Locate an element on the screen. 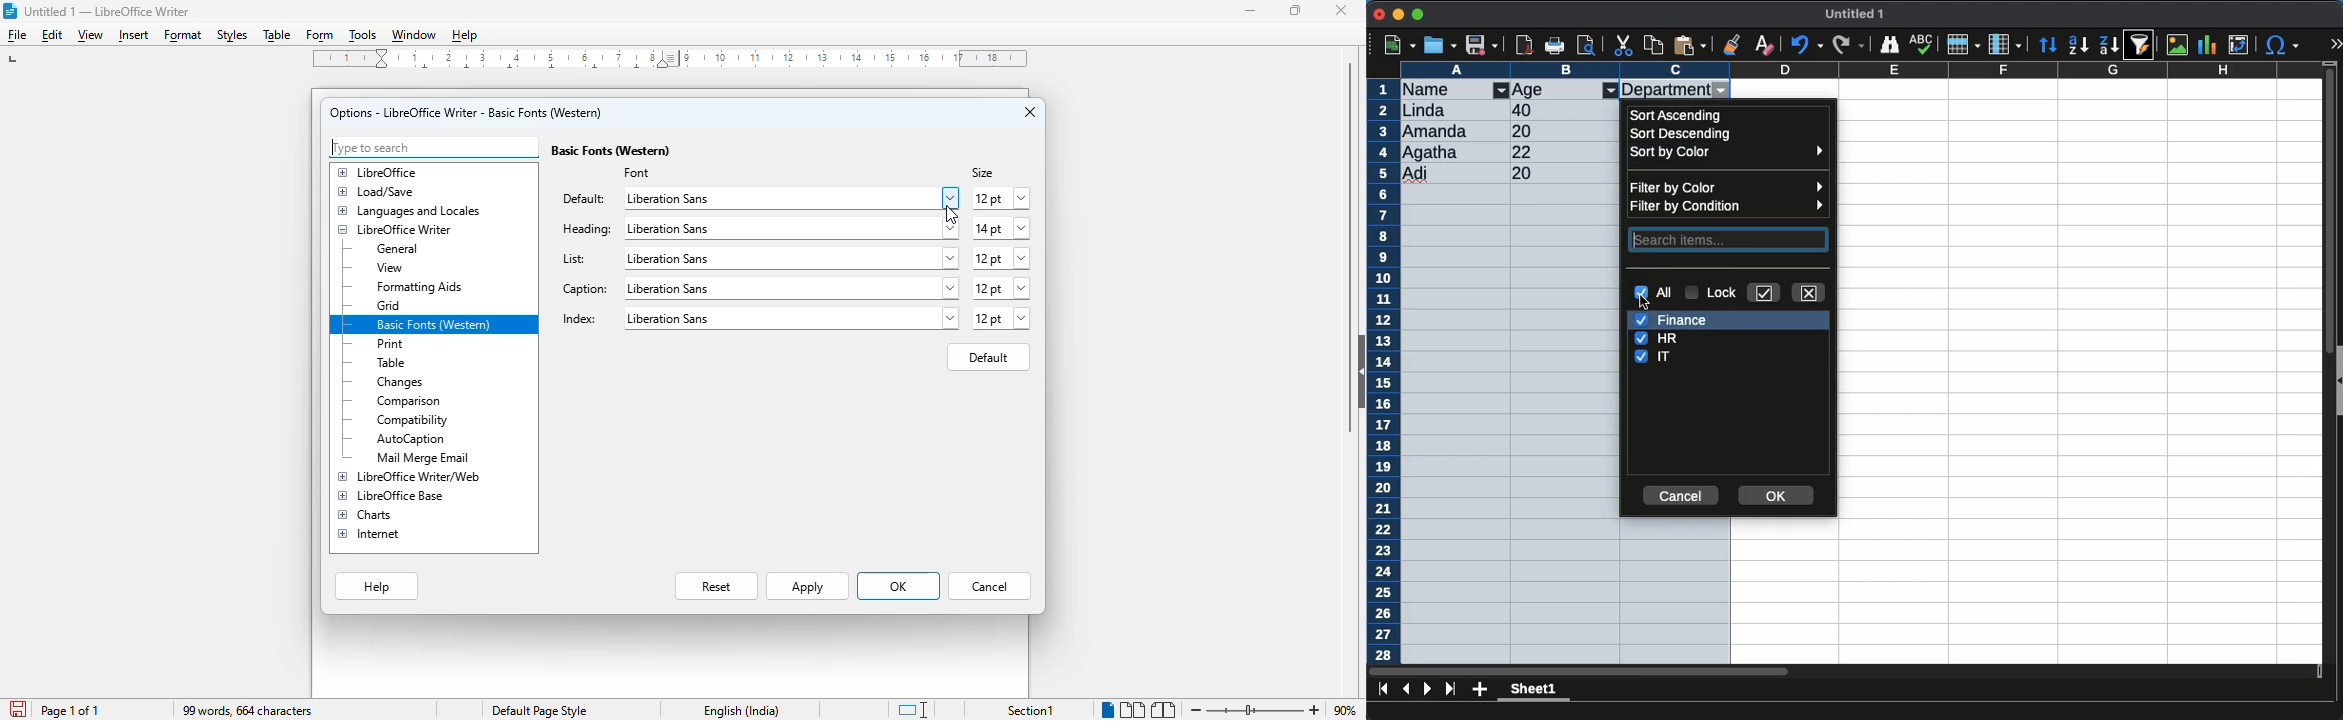  click to save document is located at coordinates (19, 708).